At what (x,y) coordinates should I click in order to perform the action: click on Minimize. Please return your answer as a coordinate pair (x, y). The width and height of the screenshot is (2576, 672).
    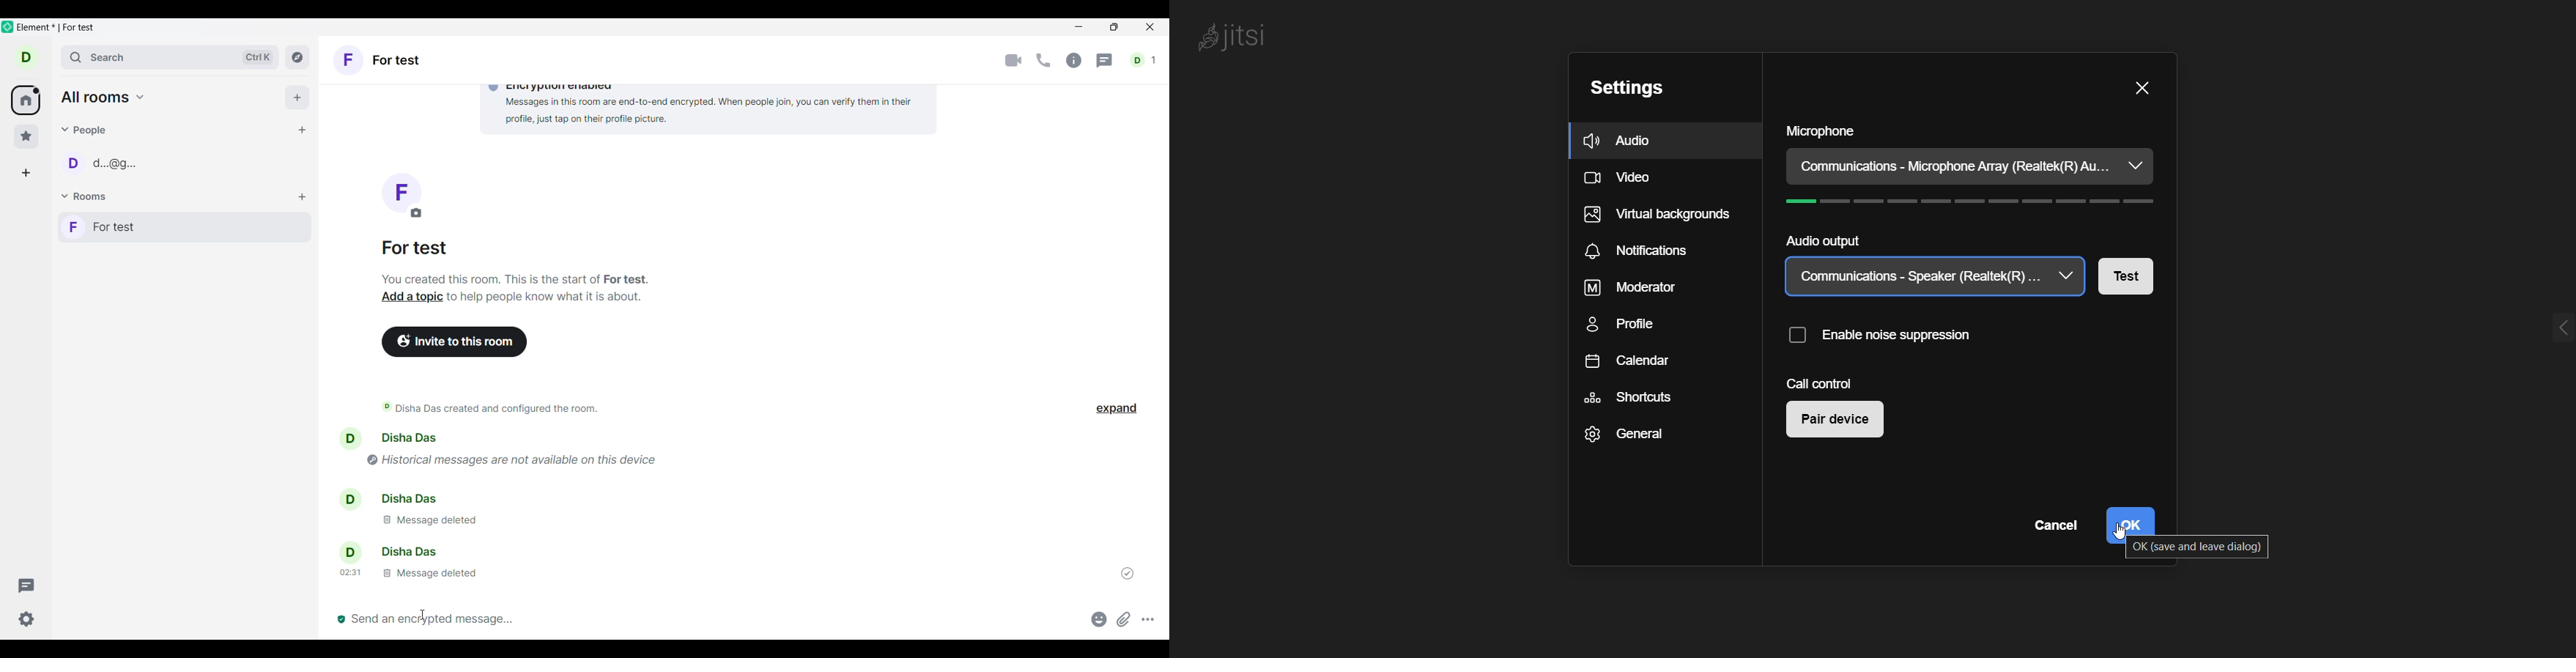
    Looking at the image, I should click on (1079, 27).